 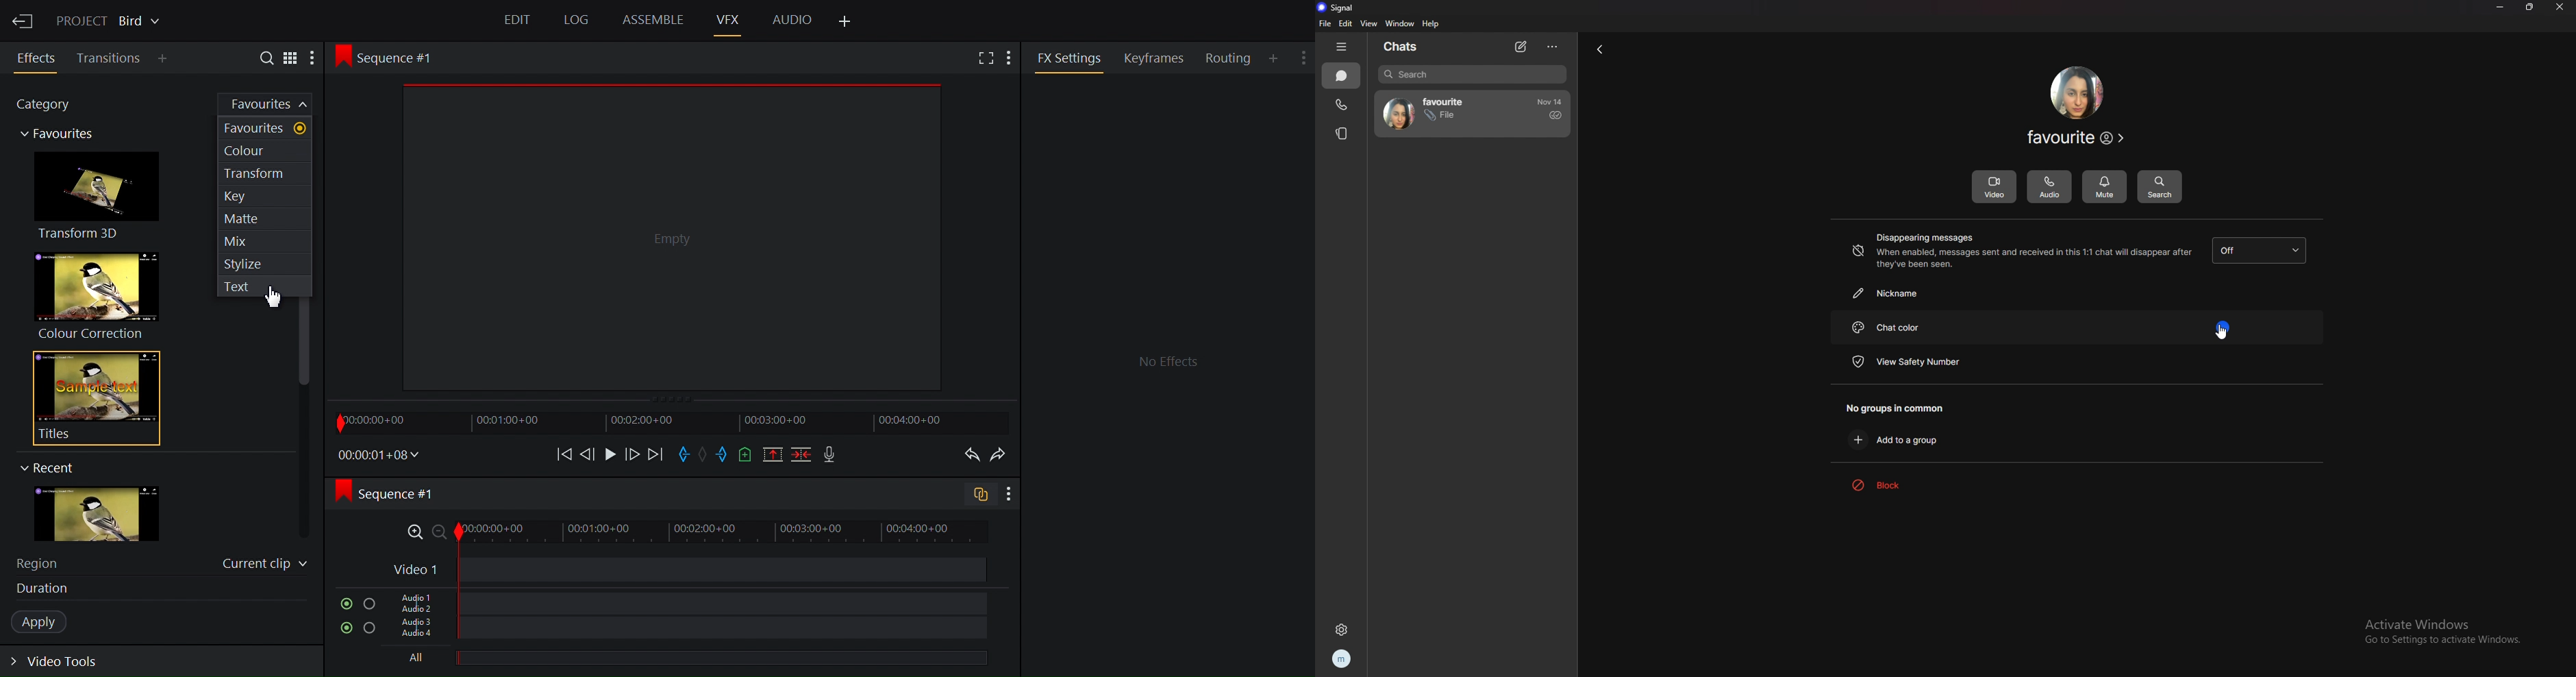 I want to click on sent, so click(x=1554, y=115).